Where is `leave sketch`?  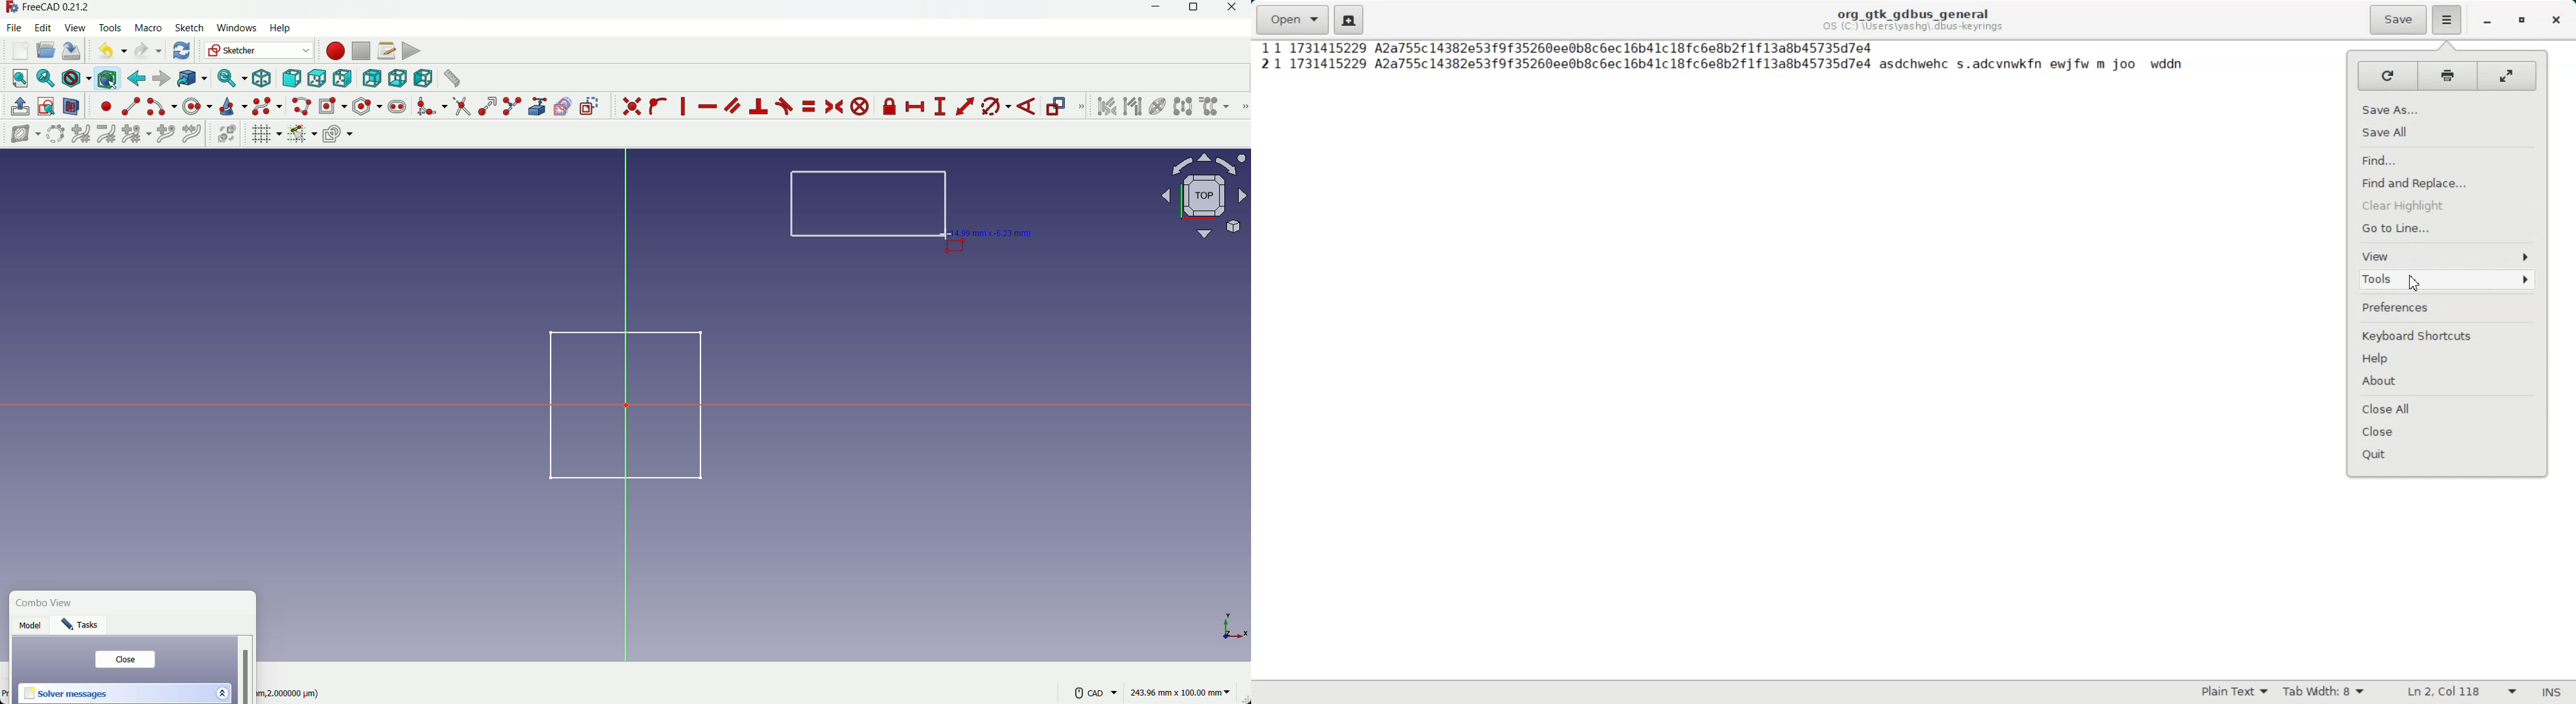
leave sketch is located at coordinates (20, 107).